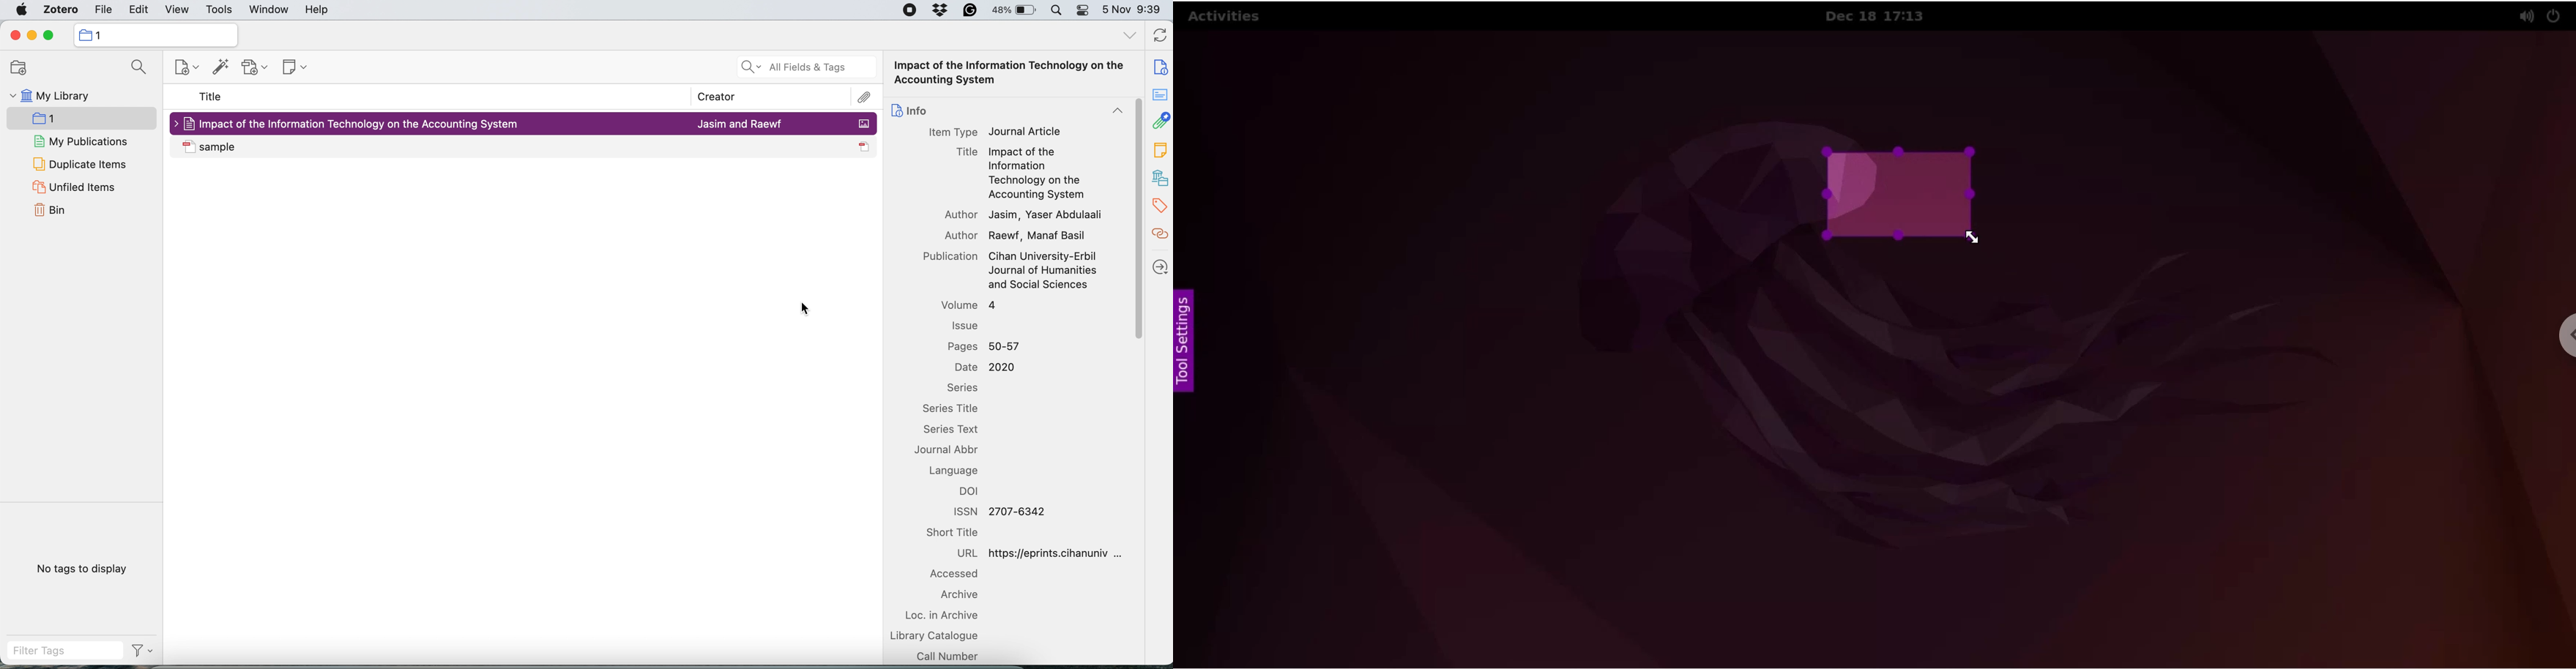  Describe the element at coordinates (1048, 173) in the screenshot. I see `Impact of the Information Technology on the Accounting System` at that location.